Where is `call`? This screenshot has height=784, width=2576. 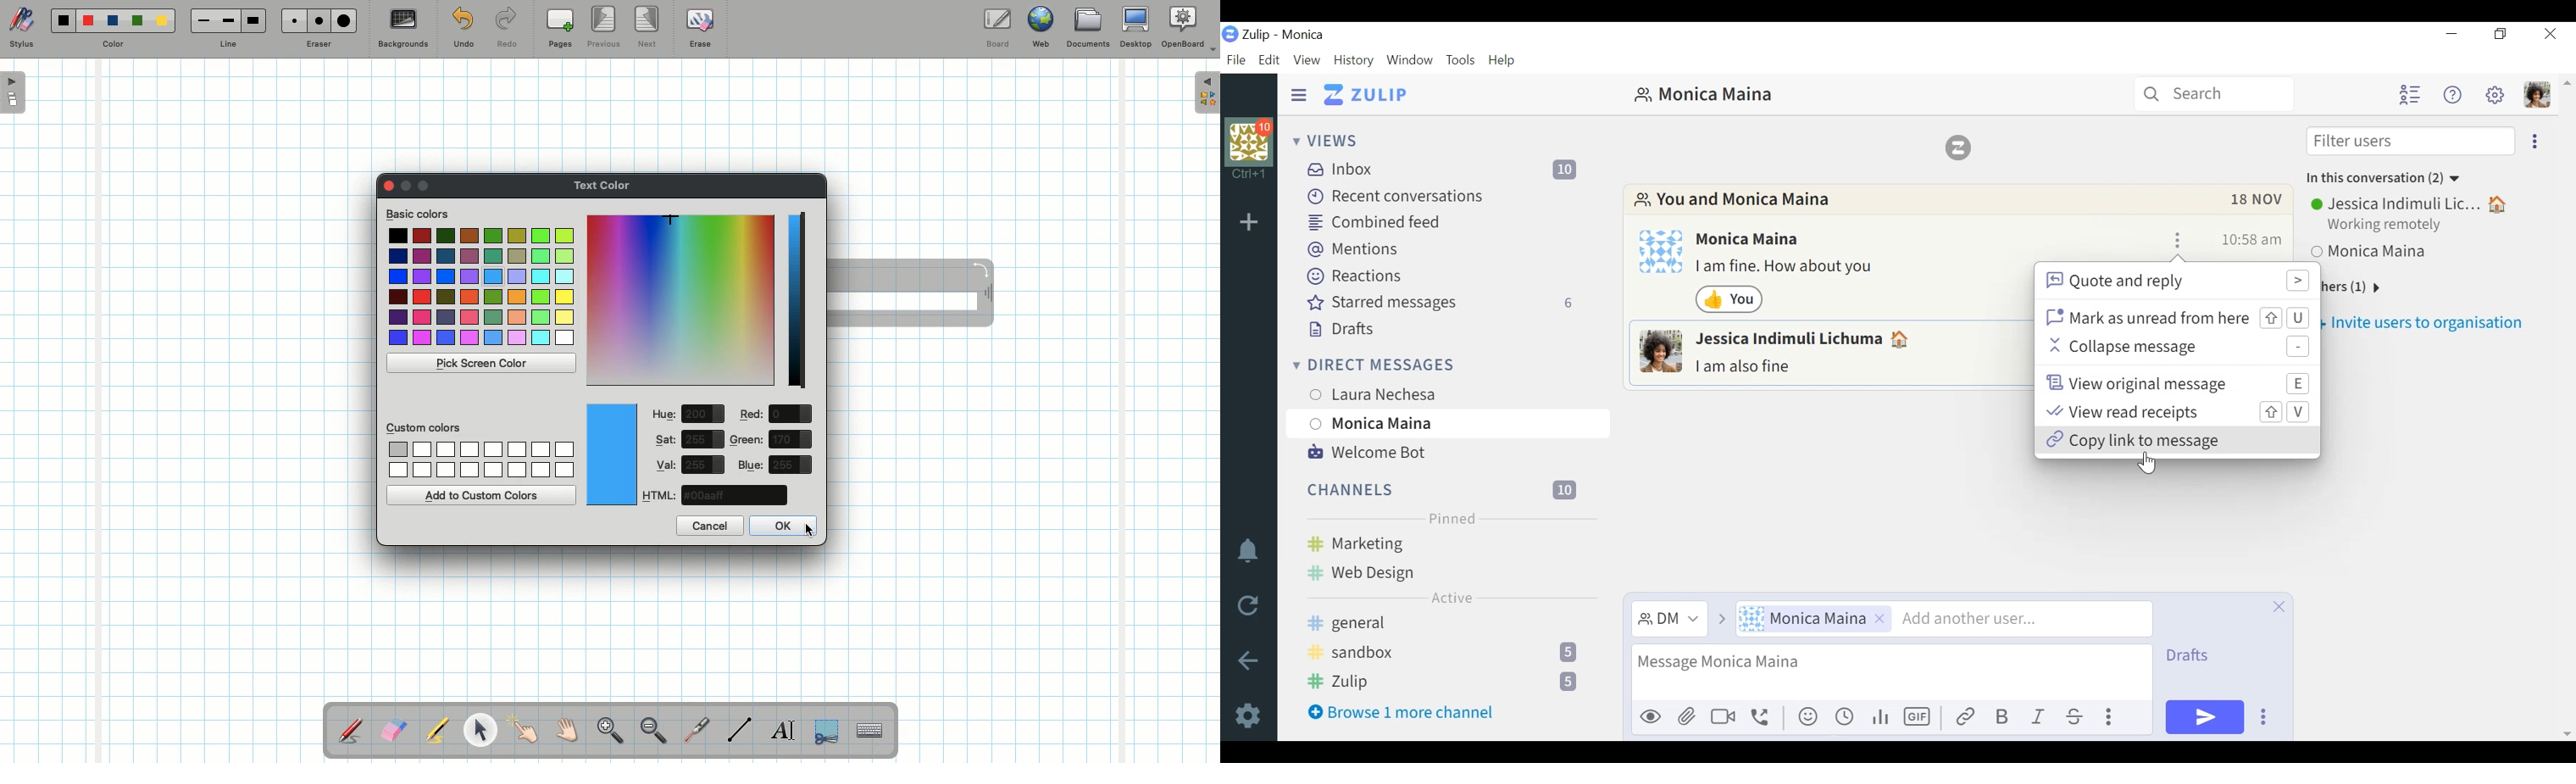 call is located at coordinates (1764, 719).